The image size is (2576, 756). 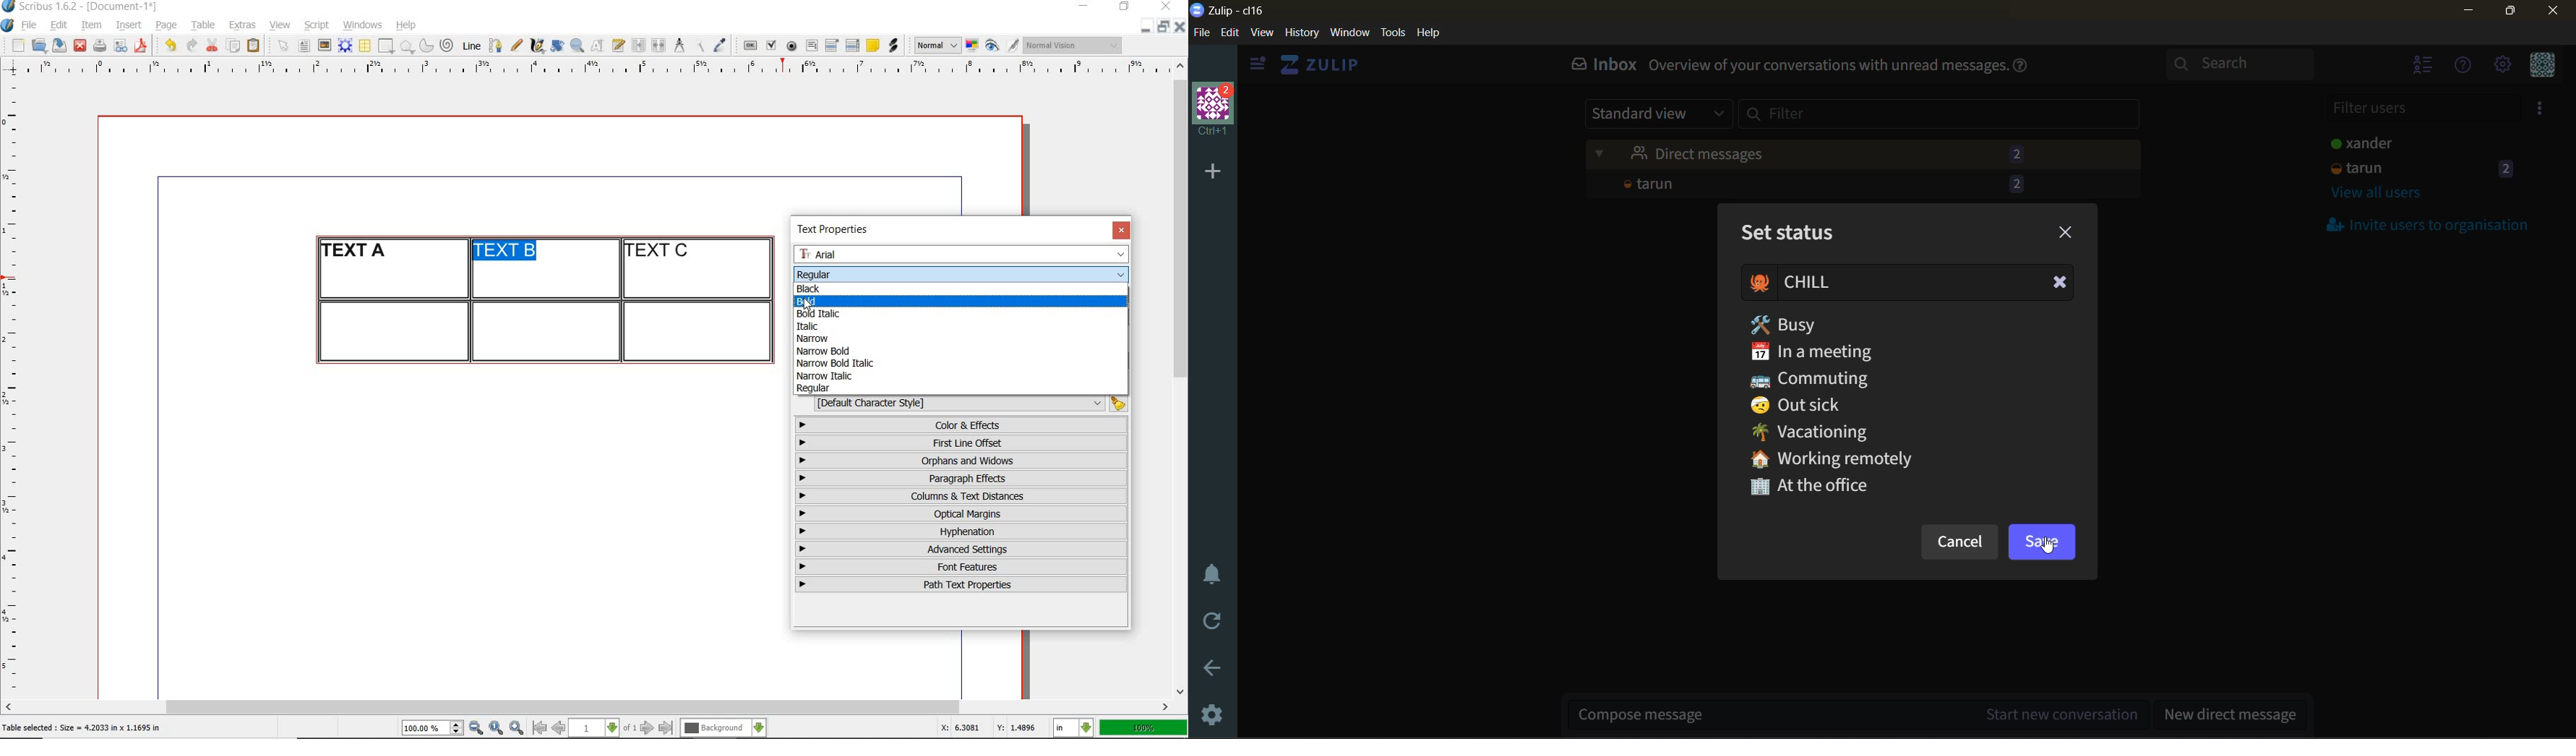 I want to click on go back, so click(x=1212, y=670).